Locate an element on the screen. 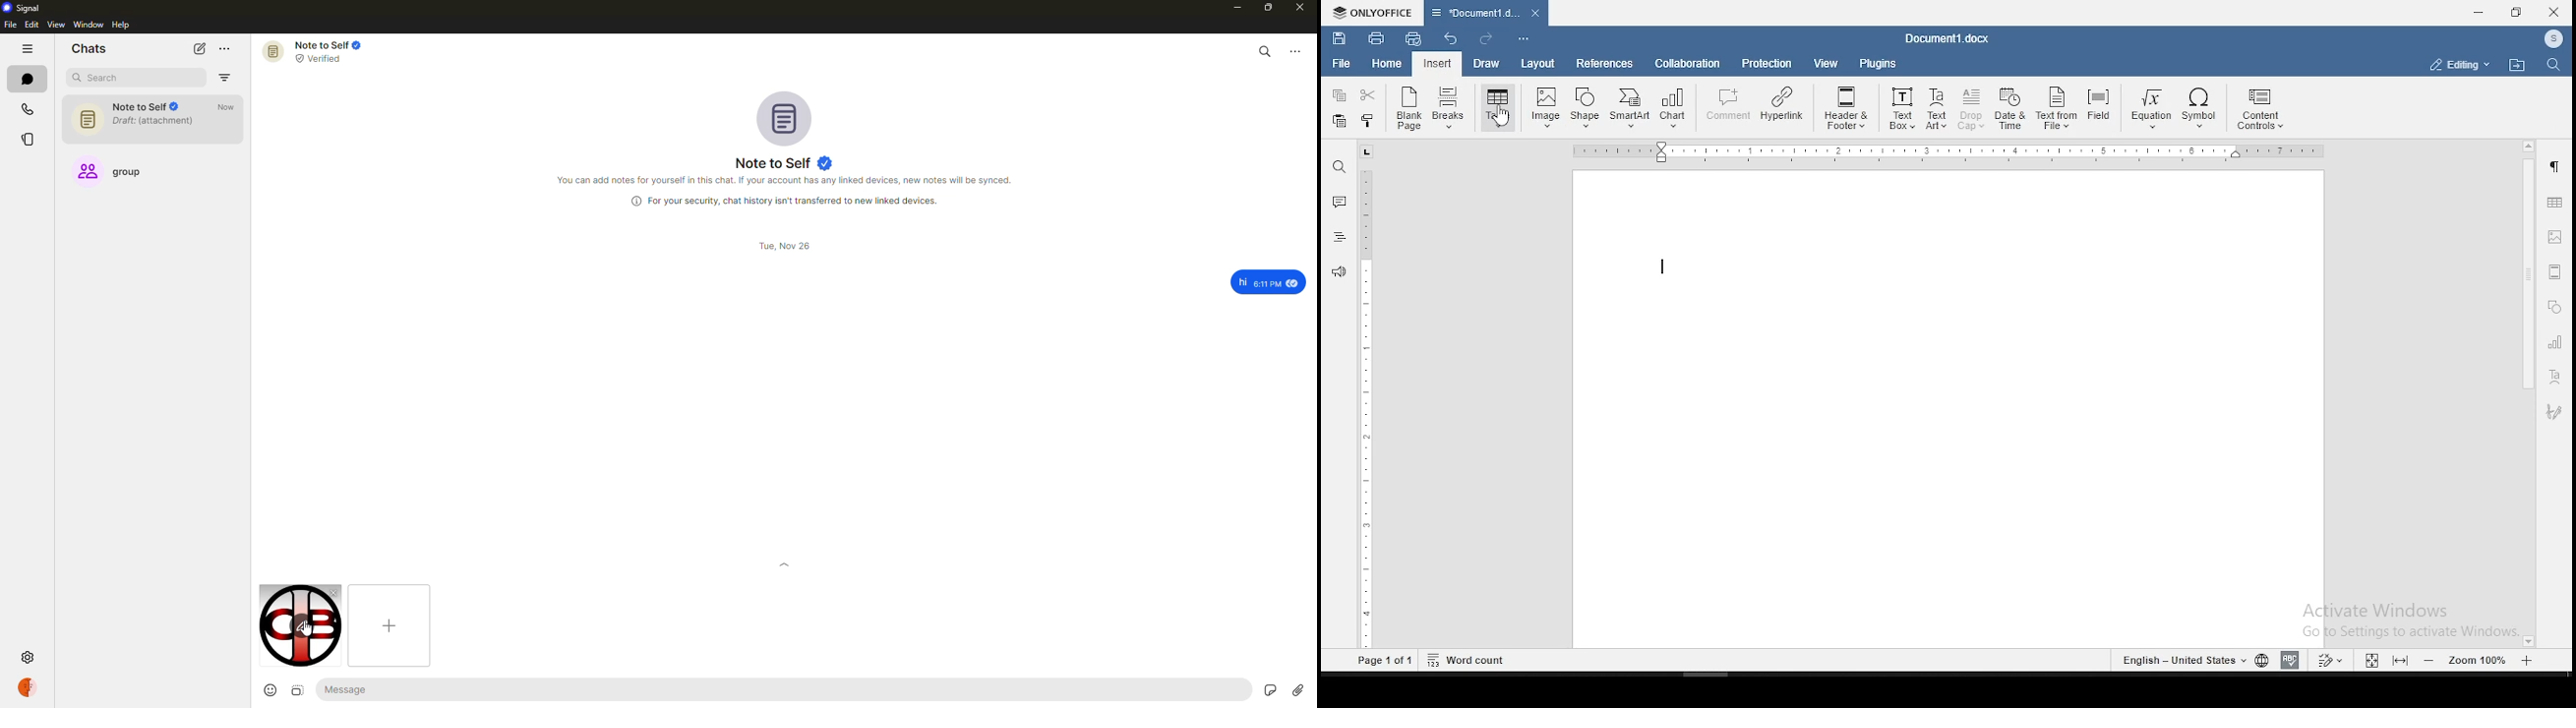 This screenshot has height=728, width=2576. input is located at coordinates (1437, 64).